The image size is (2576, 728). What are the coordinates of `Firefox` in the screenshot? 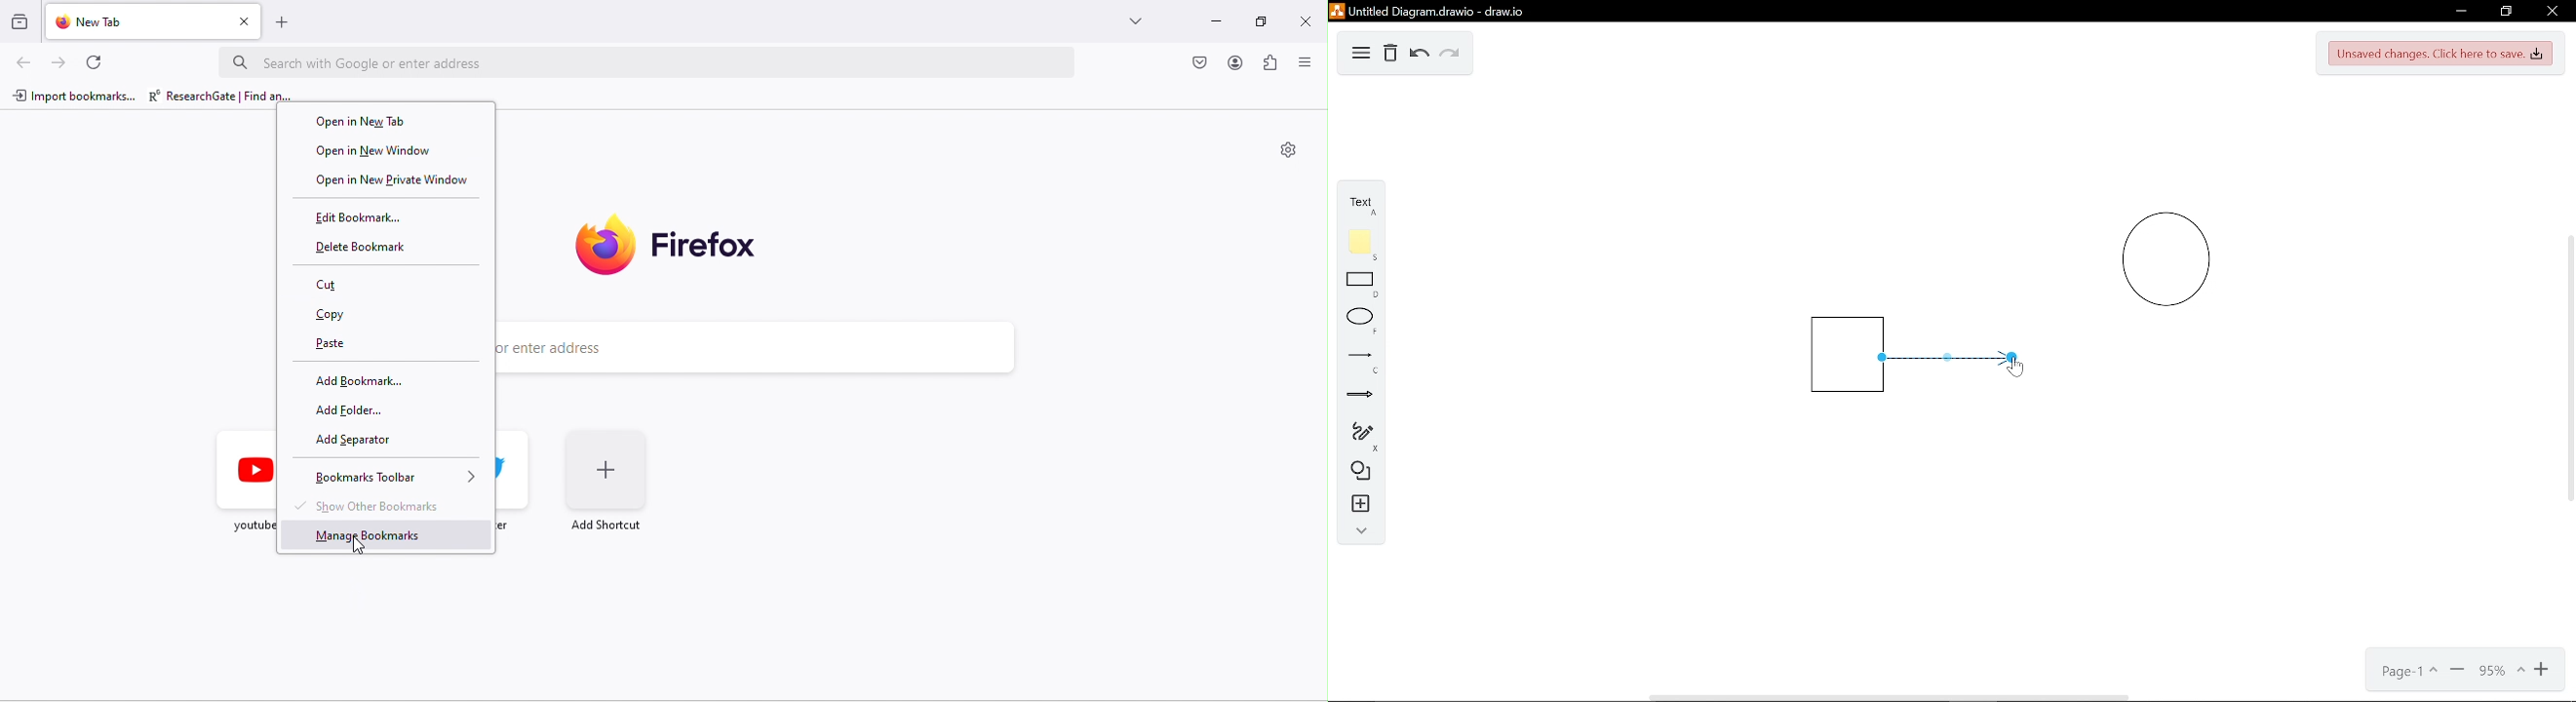 It's located at (705, 244).